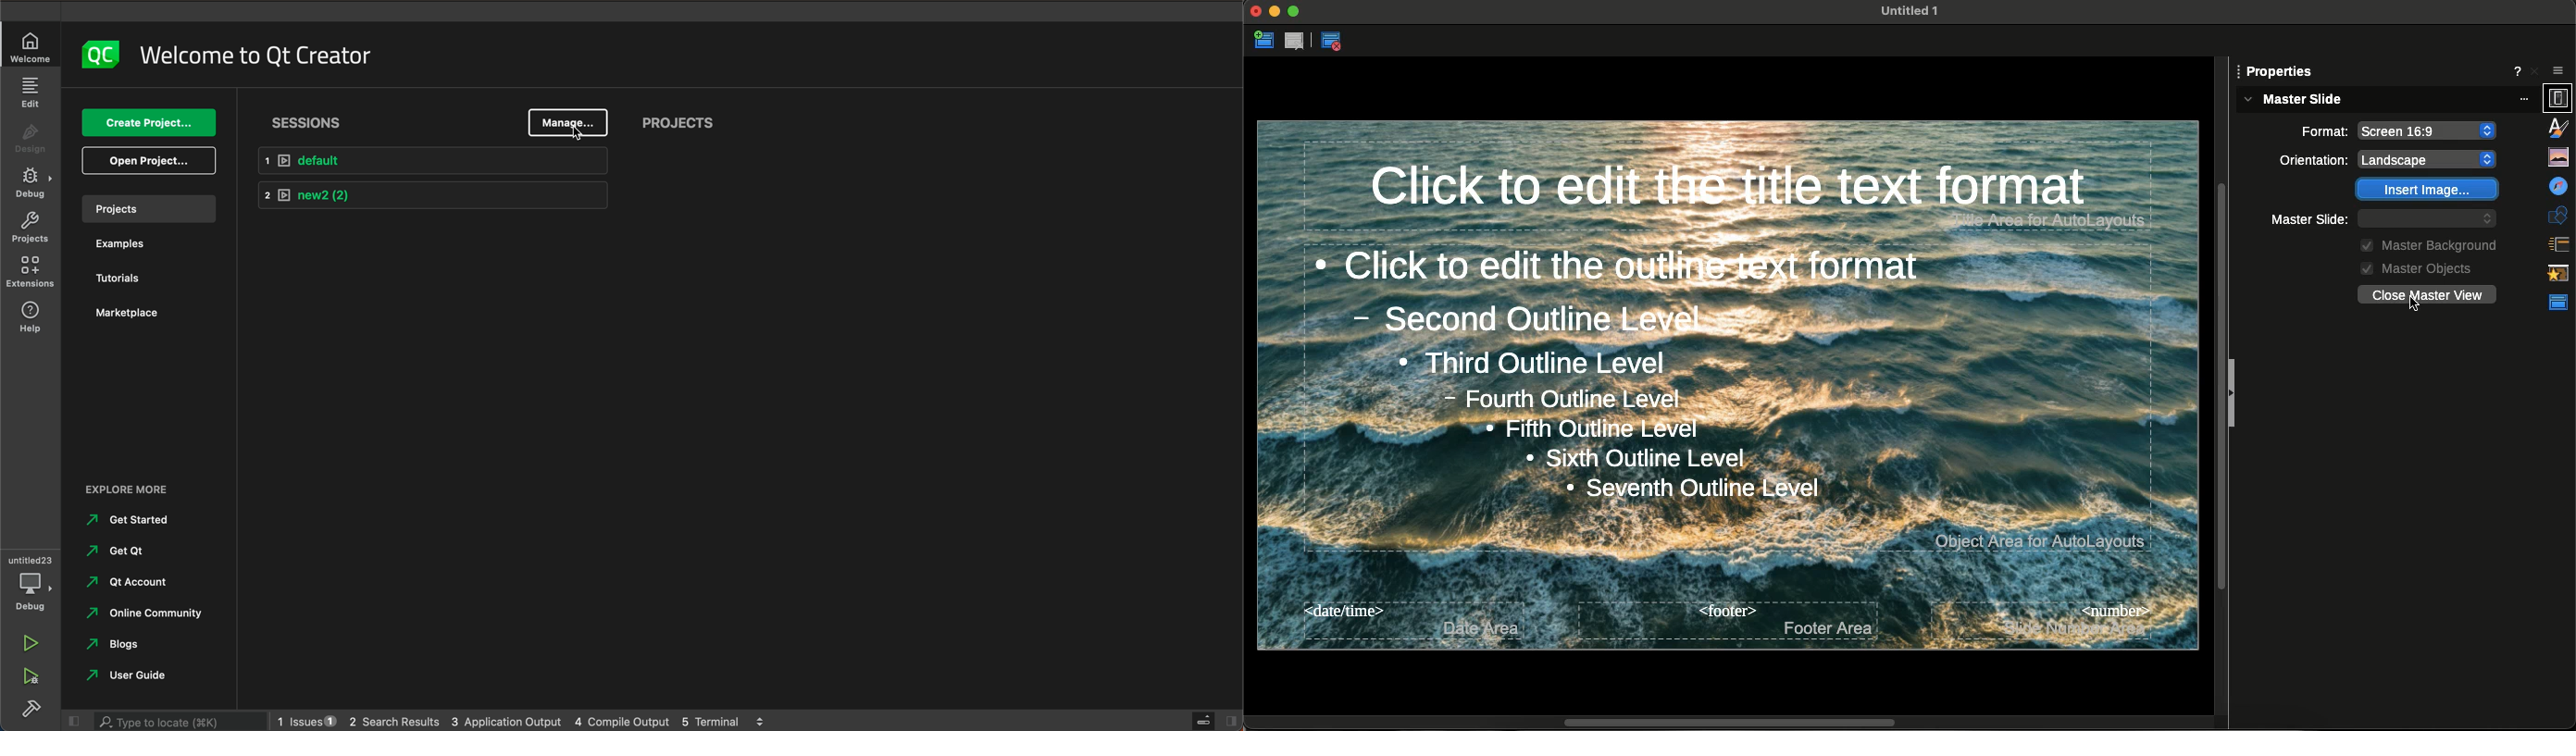  I want to click on Properties, so click(2559, 304).